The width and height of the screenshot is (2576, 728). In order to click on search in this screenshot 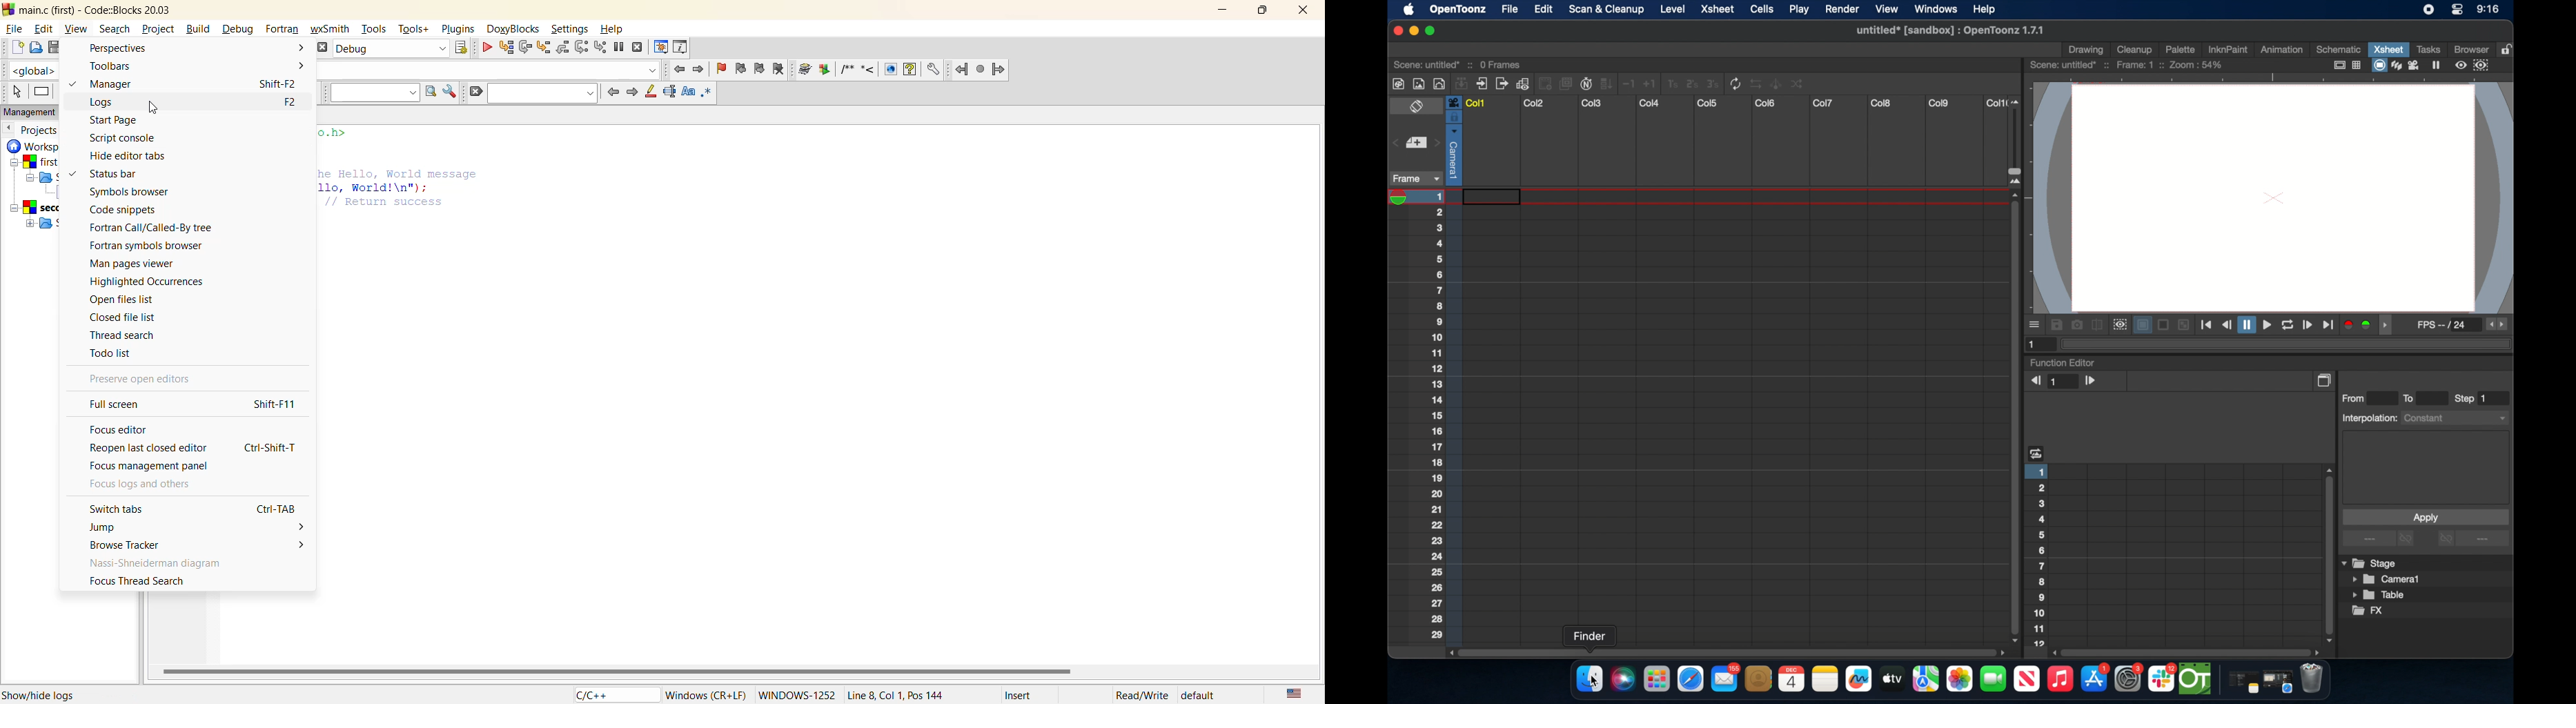, I will do `click(542, 93)`.